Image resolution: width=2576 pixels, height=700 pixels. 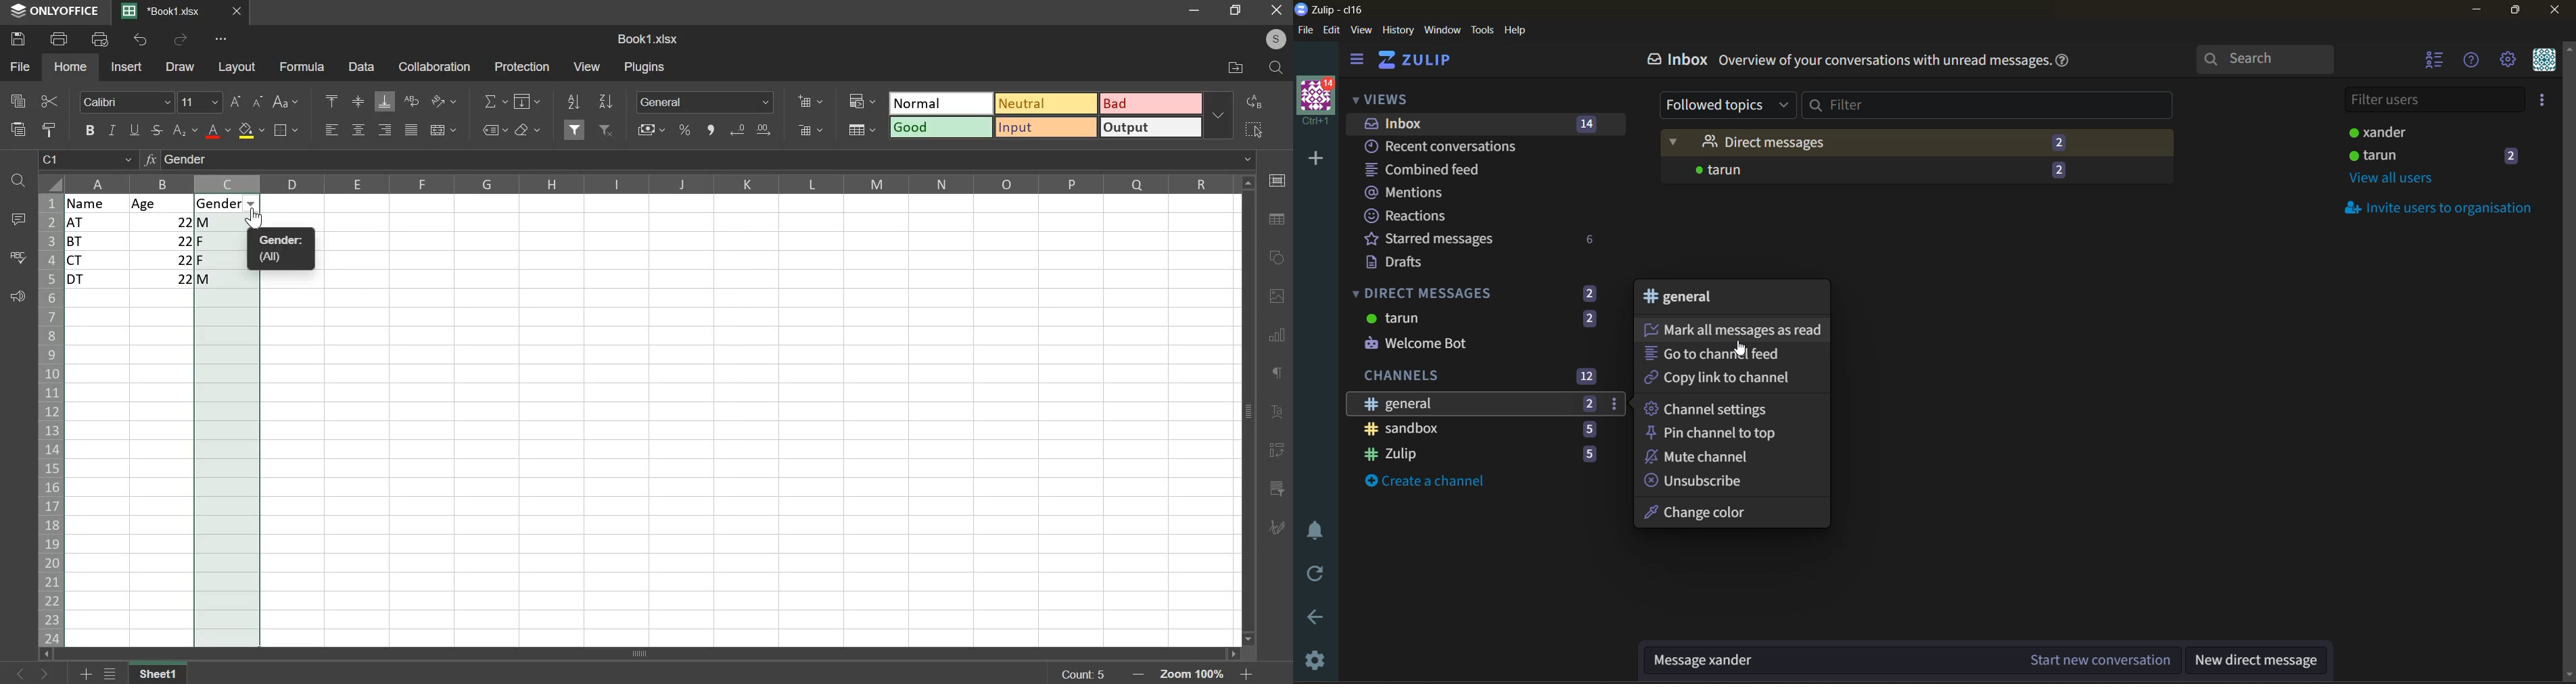 I want to click on clear, so click(x=528, y=129).